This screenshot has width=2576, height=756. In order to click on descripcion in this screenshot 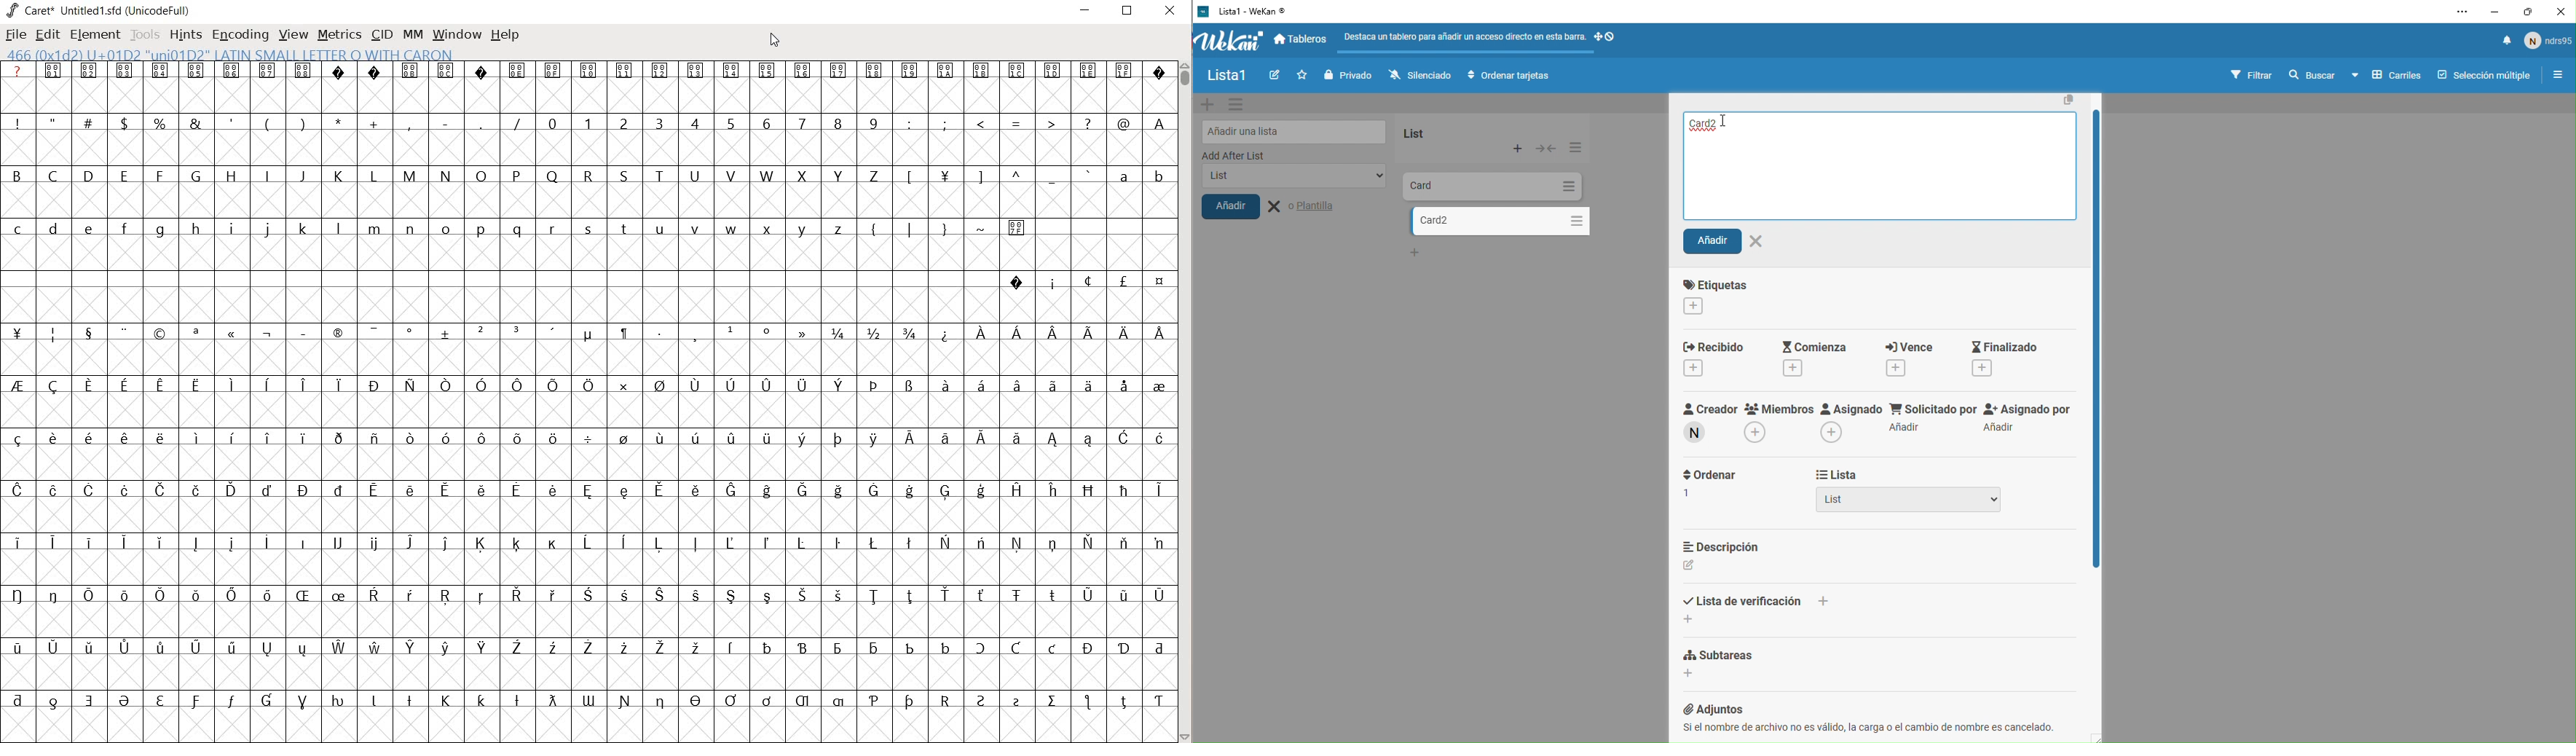, I will do `click(1736, 553)`.